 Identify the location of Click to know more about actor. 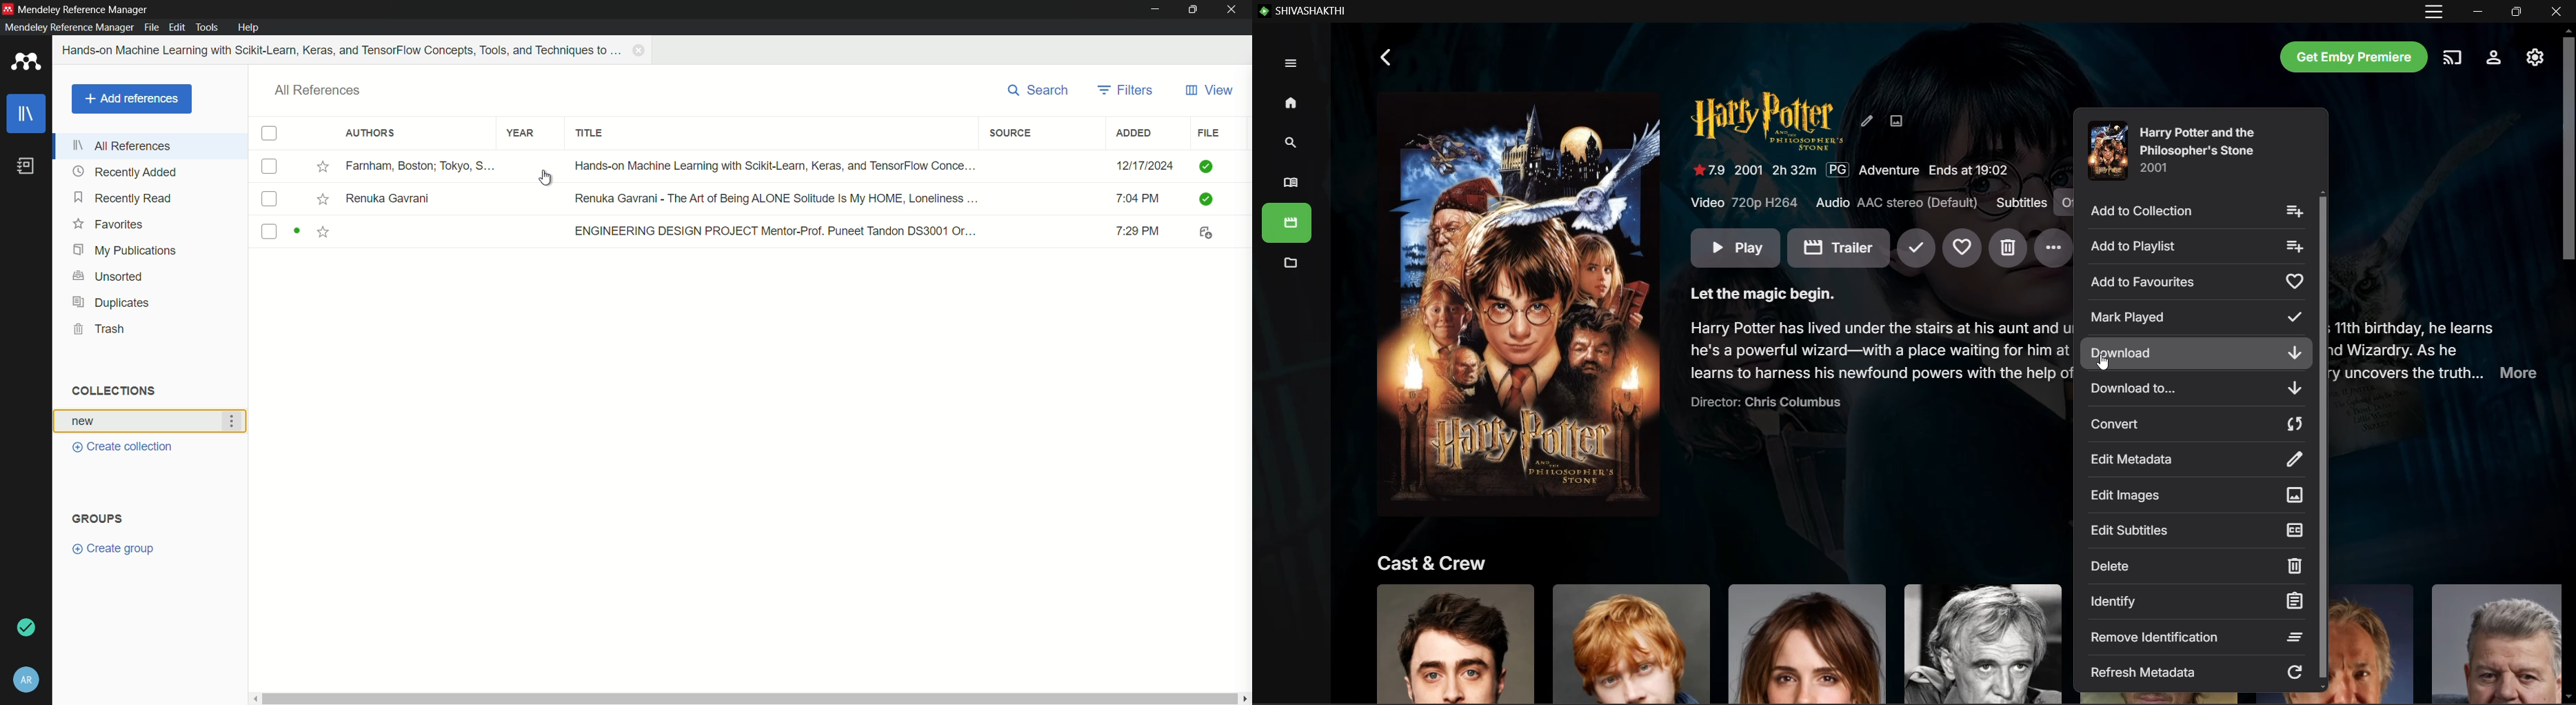
(1455, 643).